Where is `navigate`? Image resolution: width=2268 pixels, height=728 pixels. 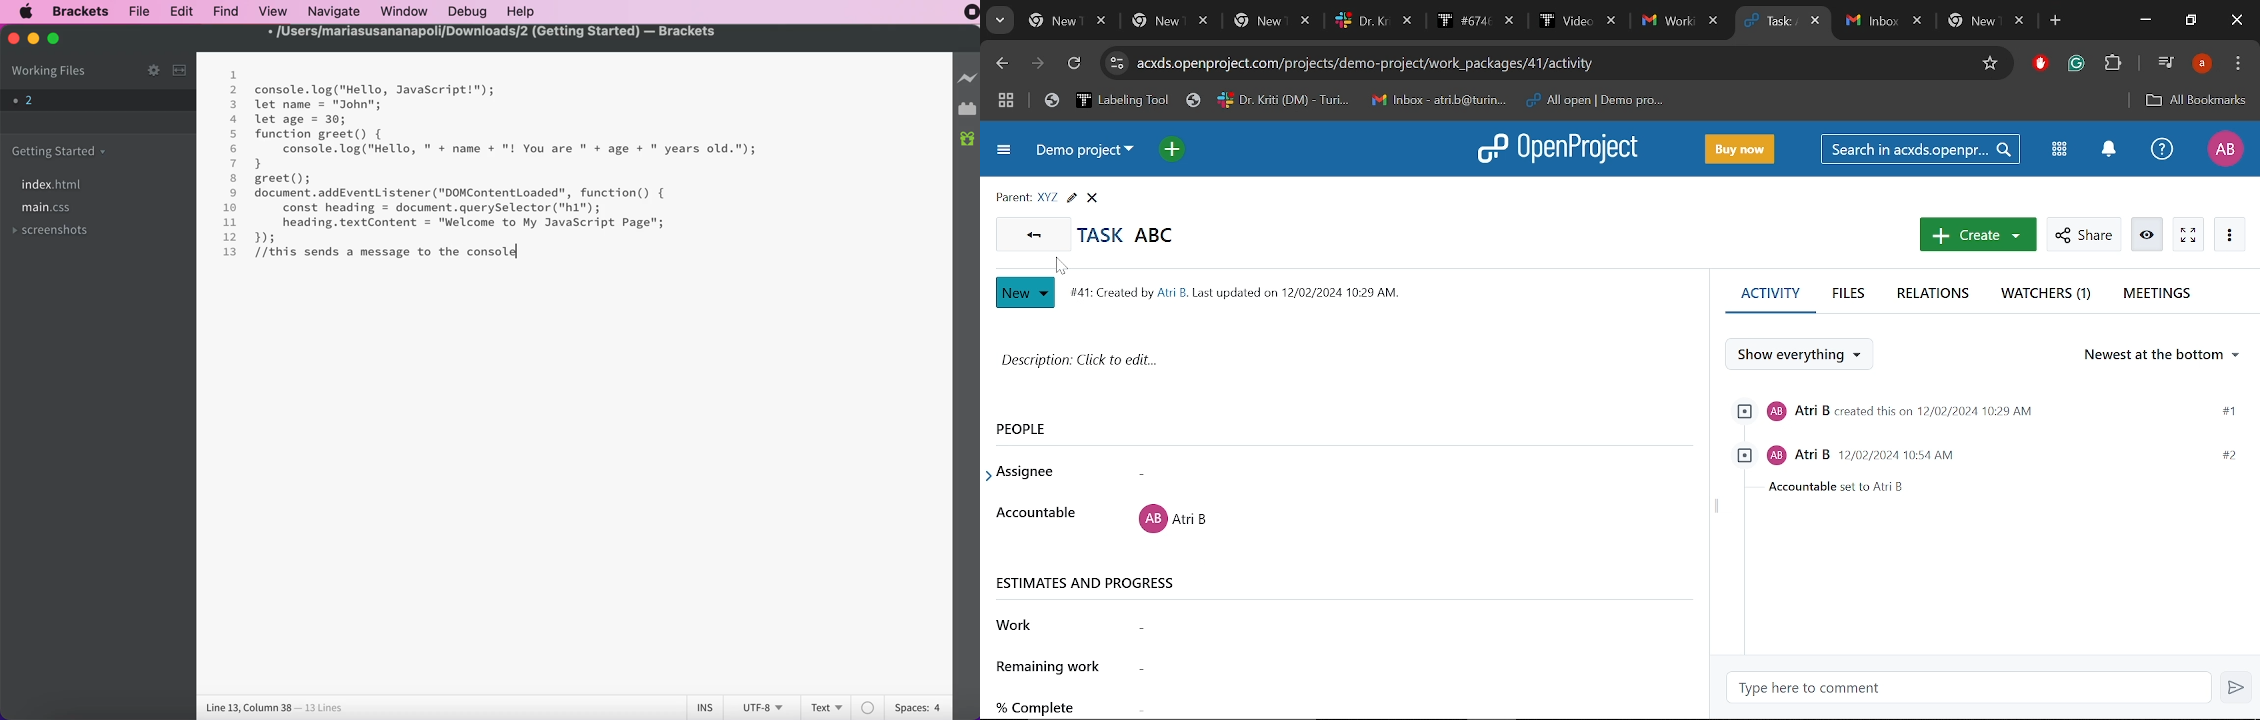
navigate is located at coordinates (332, 12).